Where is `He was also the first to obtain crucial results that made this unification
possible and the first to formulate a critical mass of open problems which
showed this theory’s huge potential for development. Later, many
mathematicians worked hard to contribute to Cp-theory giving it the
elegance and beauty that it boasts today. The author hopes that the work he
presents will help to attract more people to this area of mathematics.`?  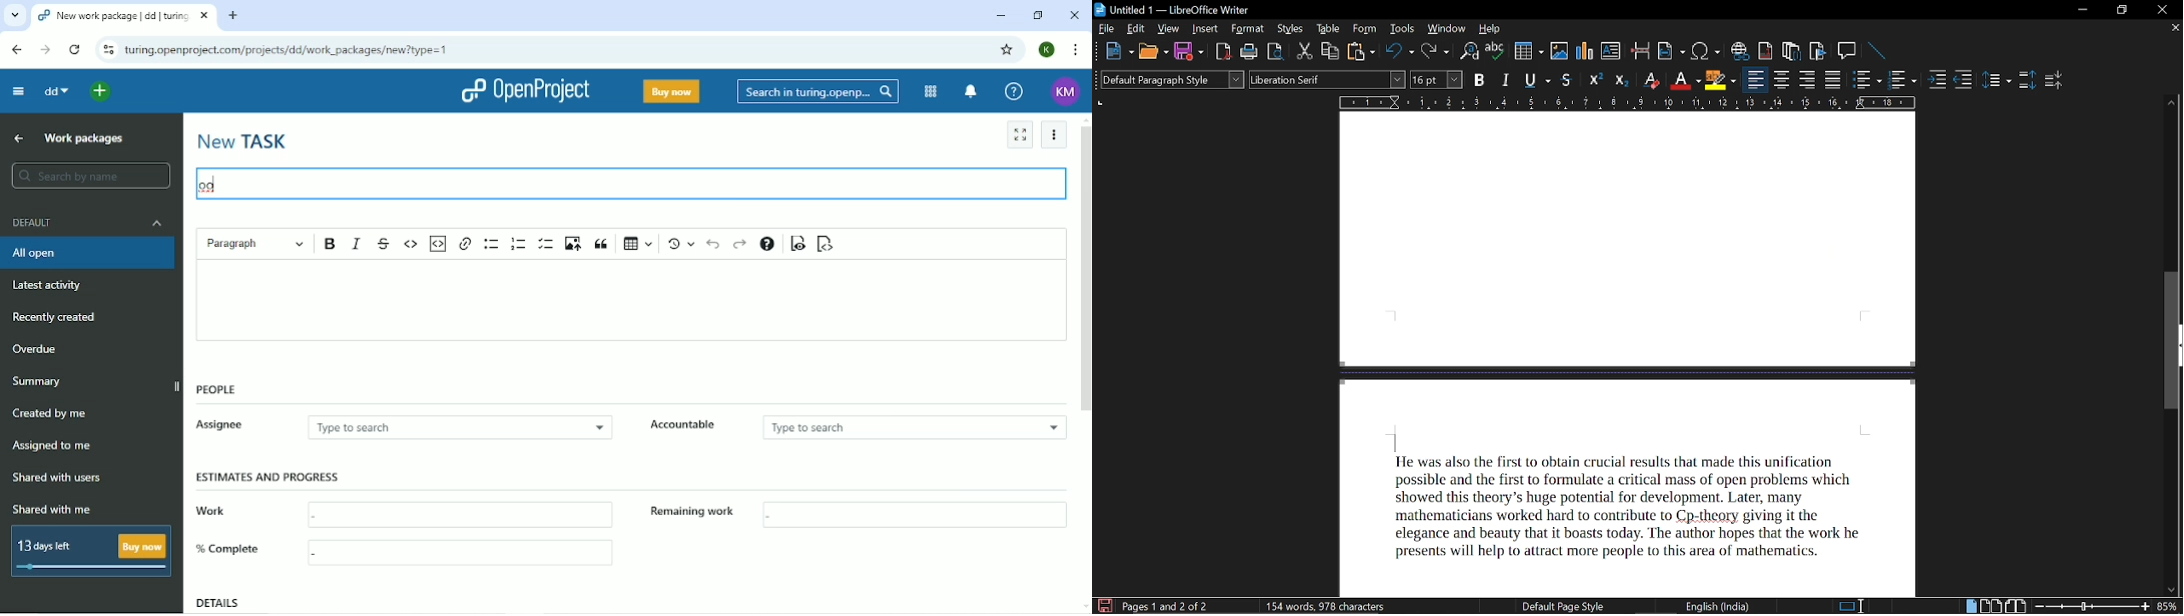
He was also the first to obtain crucial results that made this unification
possible and the first to formulate a critical mass of open problems which
showed this theory’s huge potential for development. Later, many
mathematicians worked hard to contribute to Cp-theory giving it the
elegance and beauty that it boasts today. The author hopes that the work he
presents will help to attract more people to this area of mathematics. is located at coordinates (1629, 510).